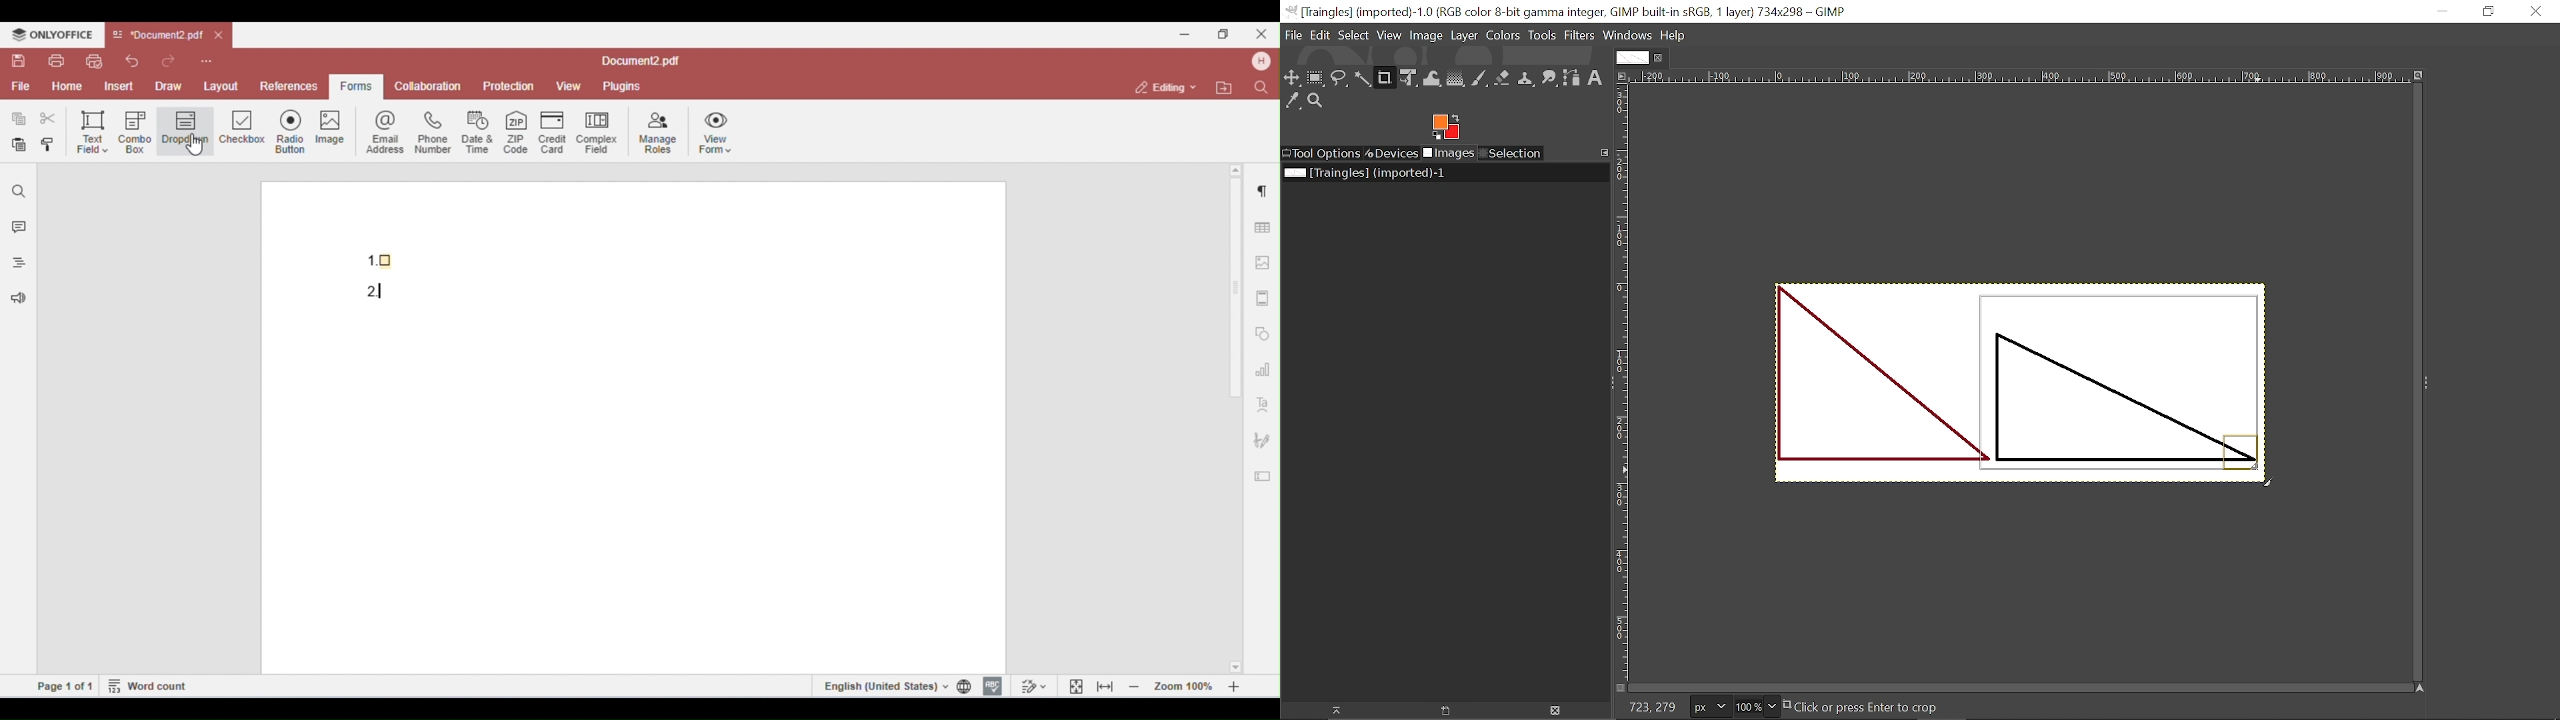 Image resolution: width=2576 pixels, height=728 pixels. I want to click on move tool, so click(1293, 78).